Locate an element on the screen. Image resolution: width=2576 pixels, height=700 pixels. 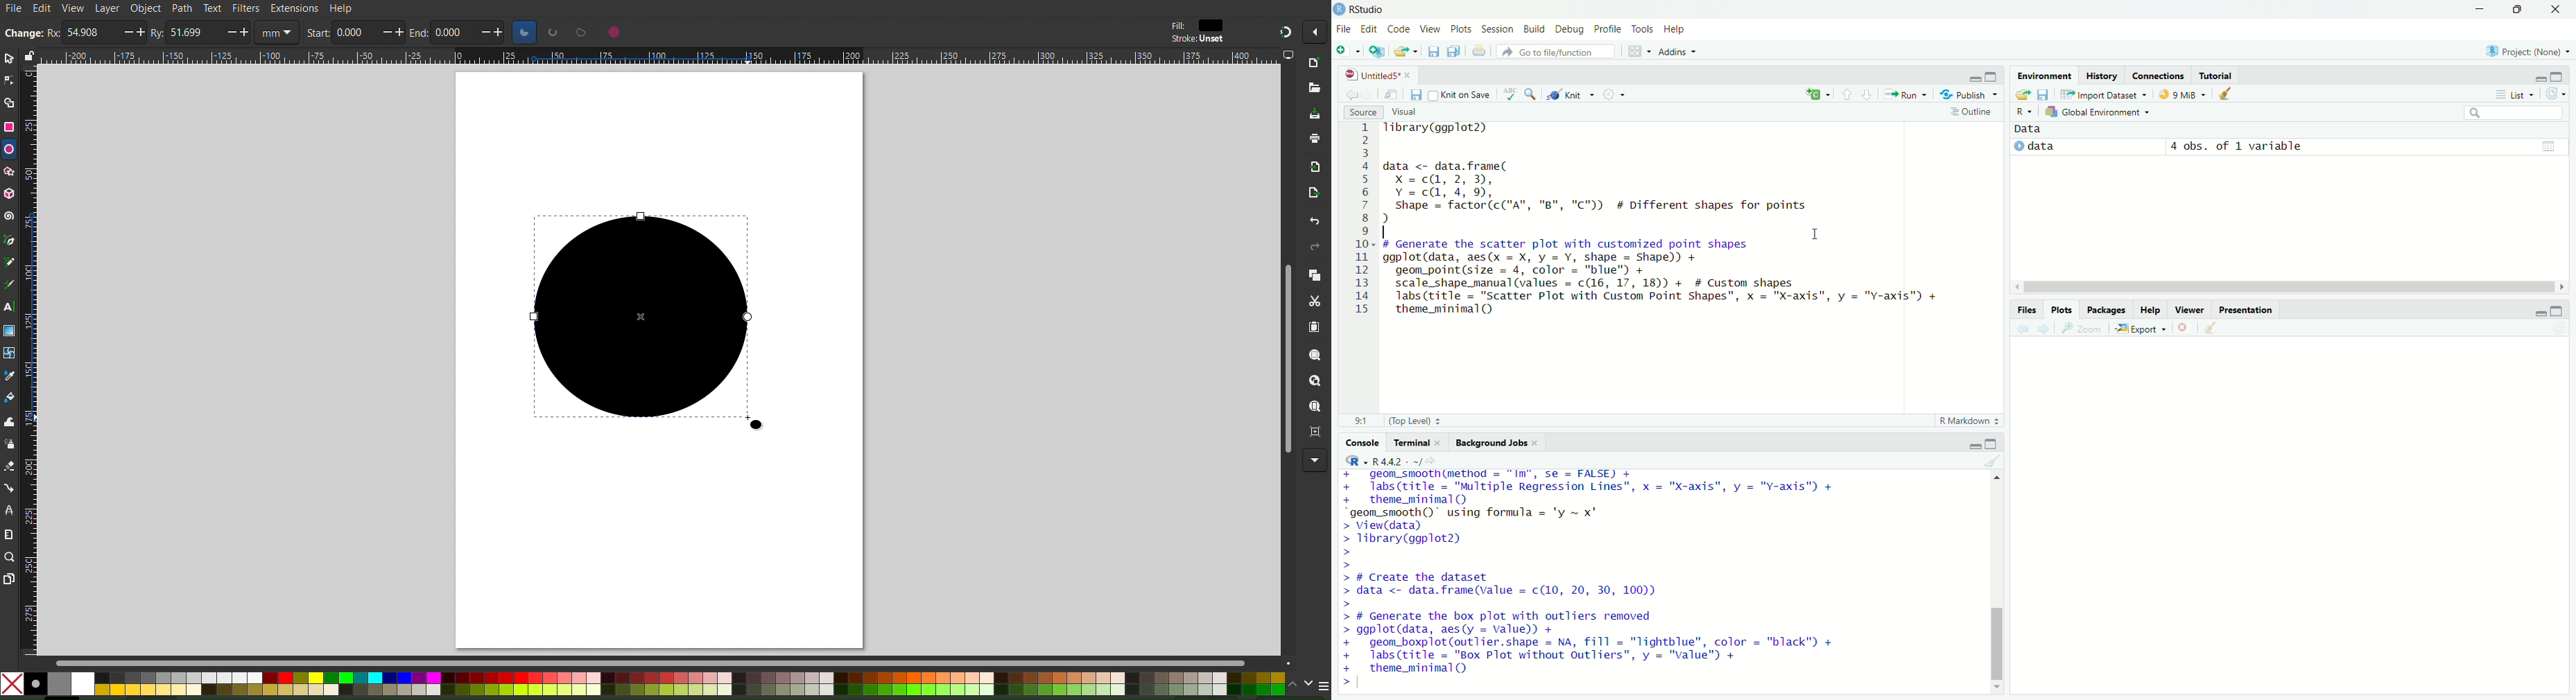
insert a new code/chunk is located at coordinates (1819, 93).